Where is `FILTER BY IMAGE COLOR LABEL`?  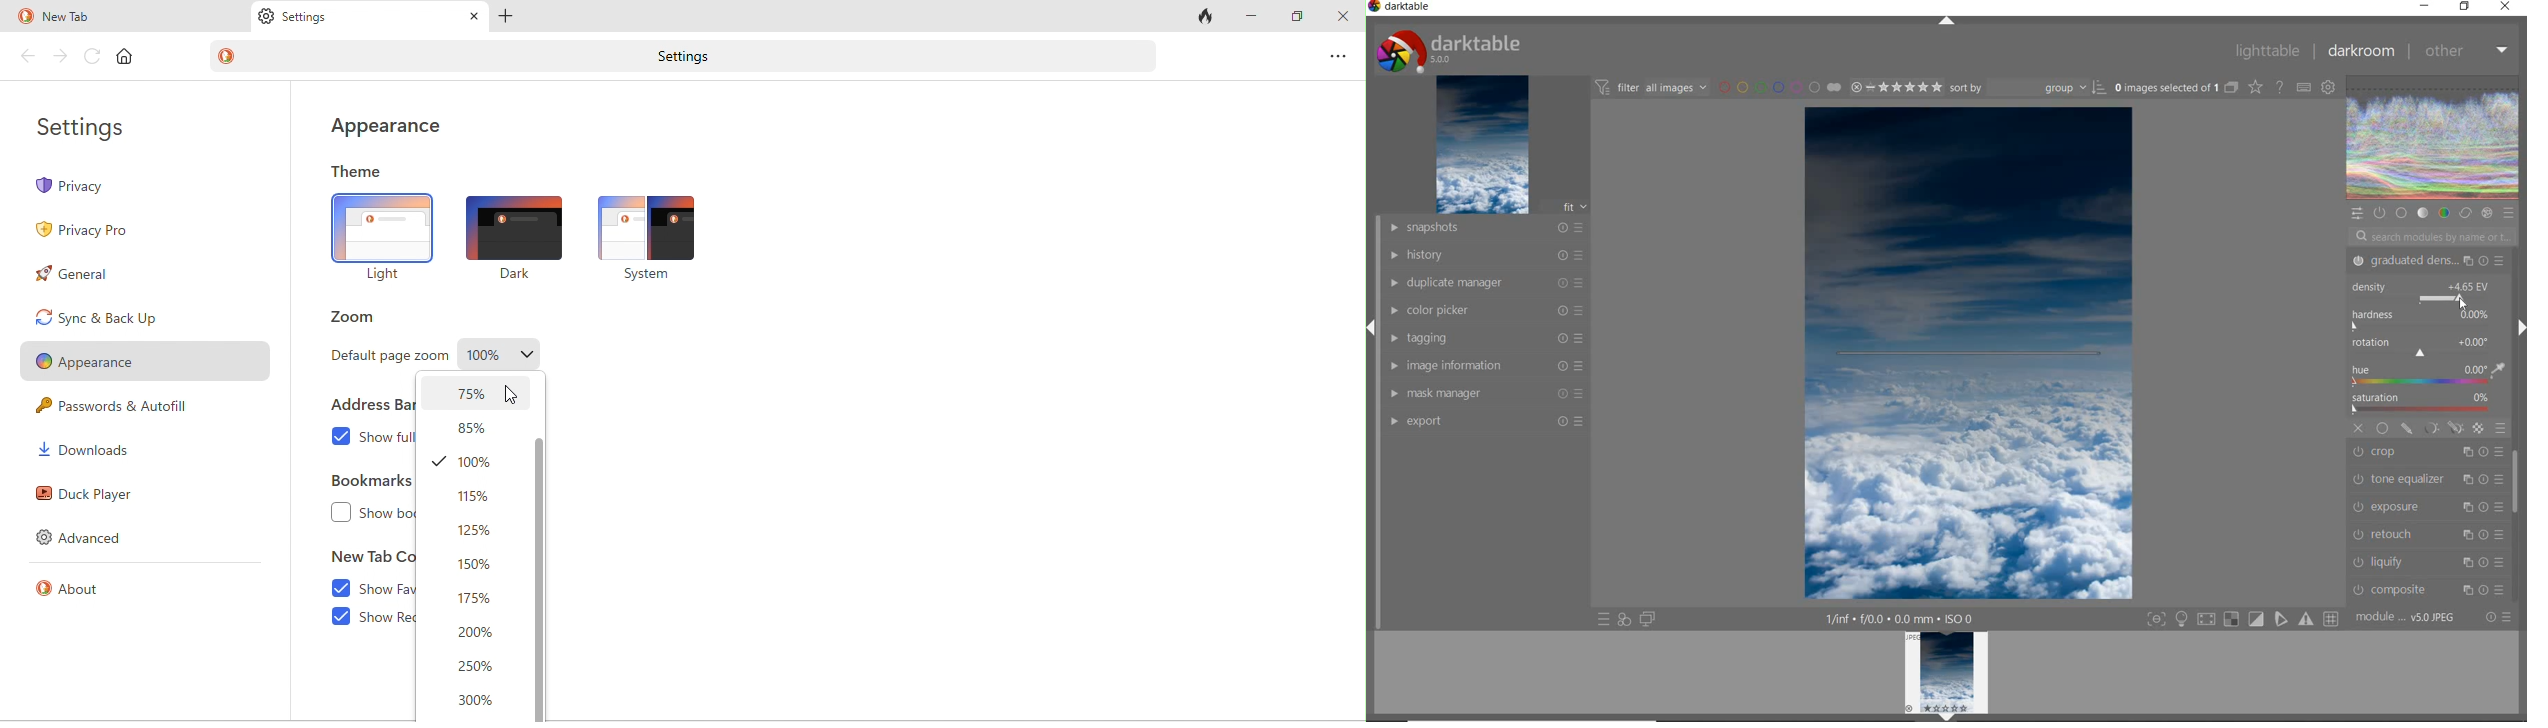
FILTER BY IMAGE COLOR LABEL is located at coordinates (1779, 86).